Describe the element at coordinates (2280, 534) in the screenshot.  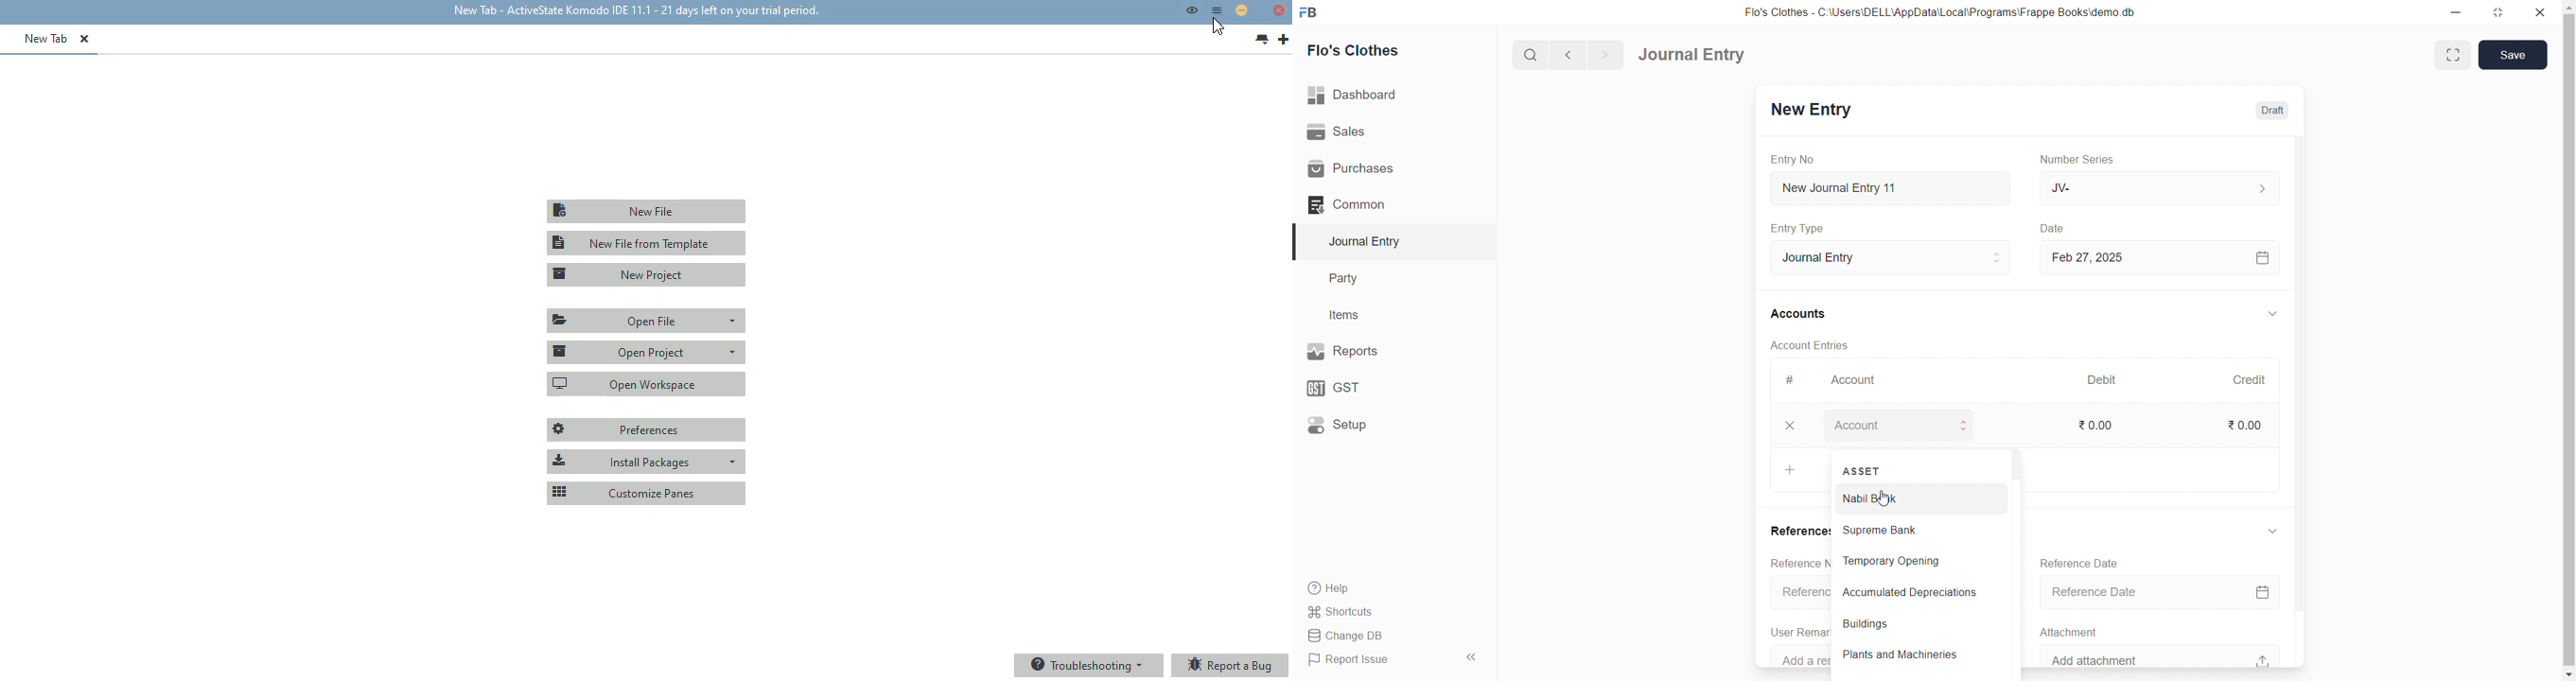
I see `EXPAND/COLLAPSE` at that location.